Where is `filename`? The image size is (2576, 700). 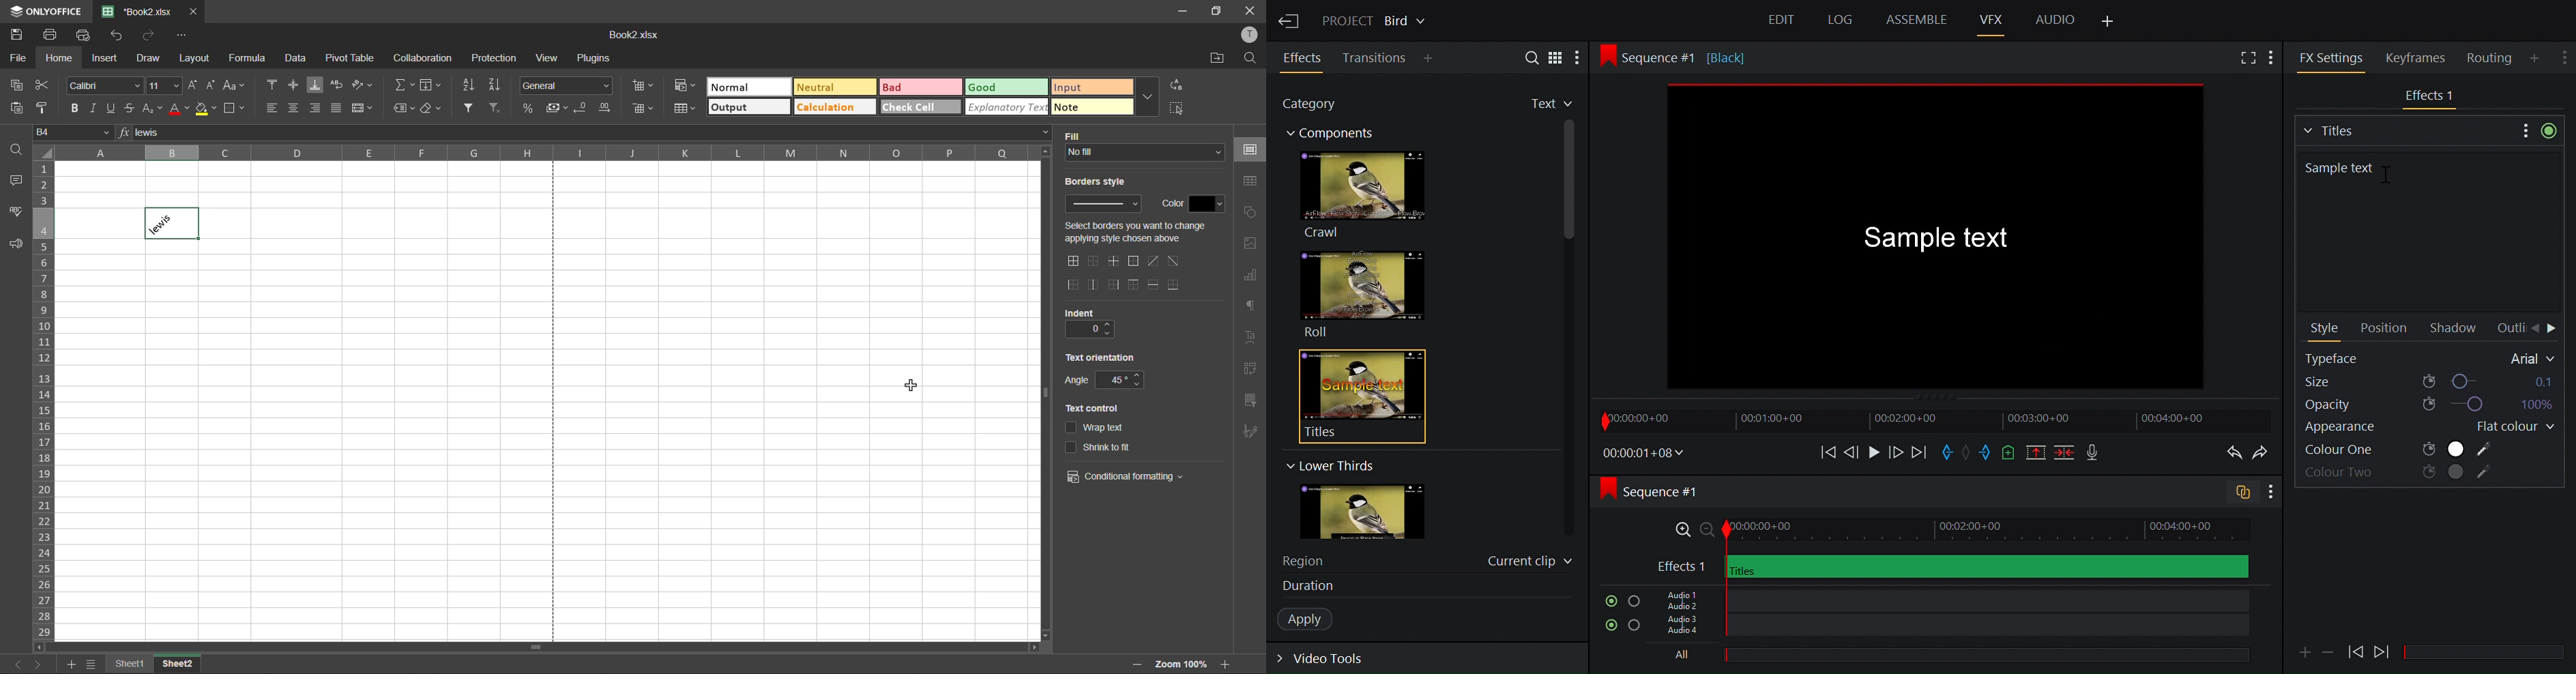 filename is located at coordinates (640, 34).